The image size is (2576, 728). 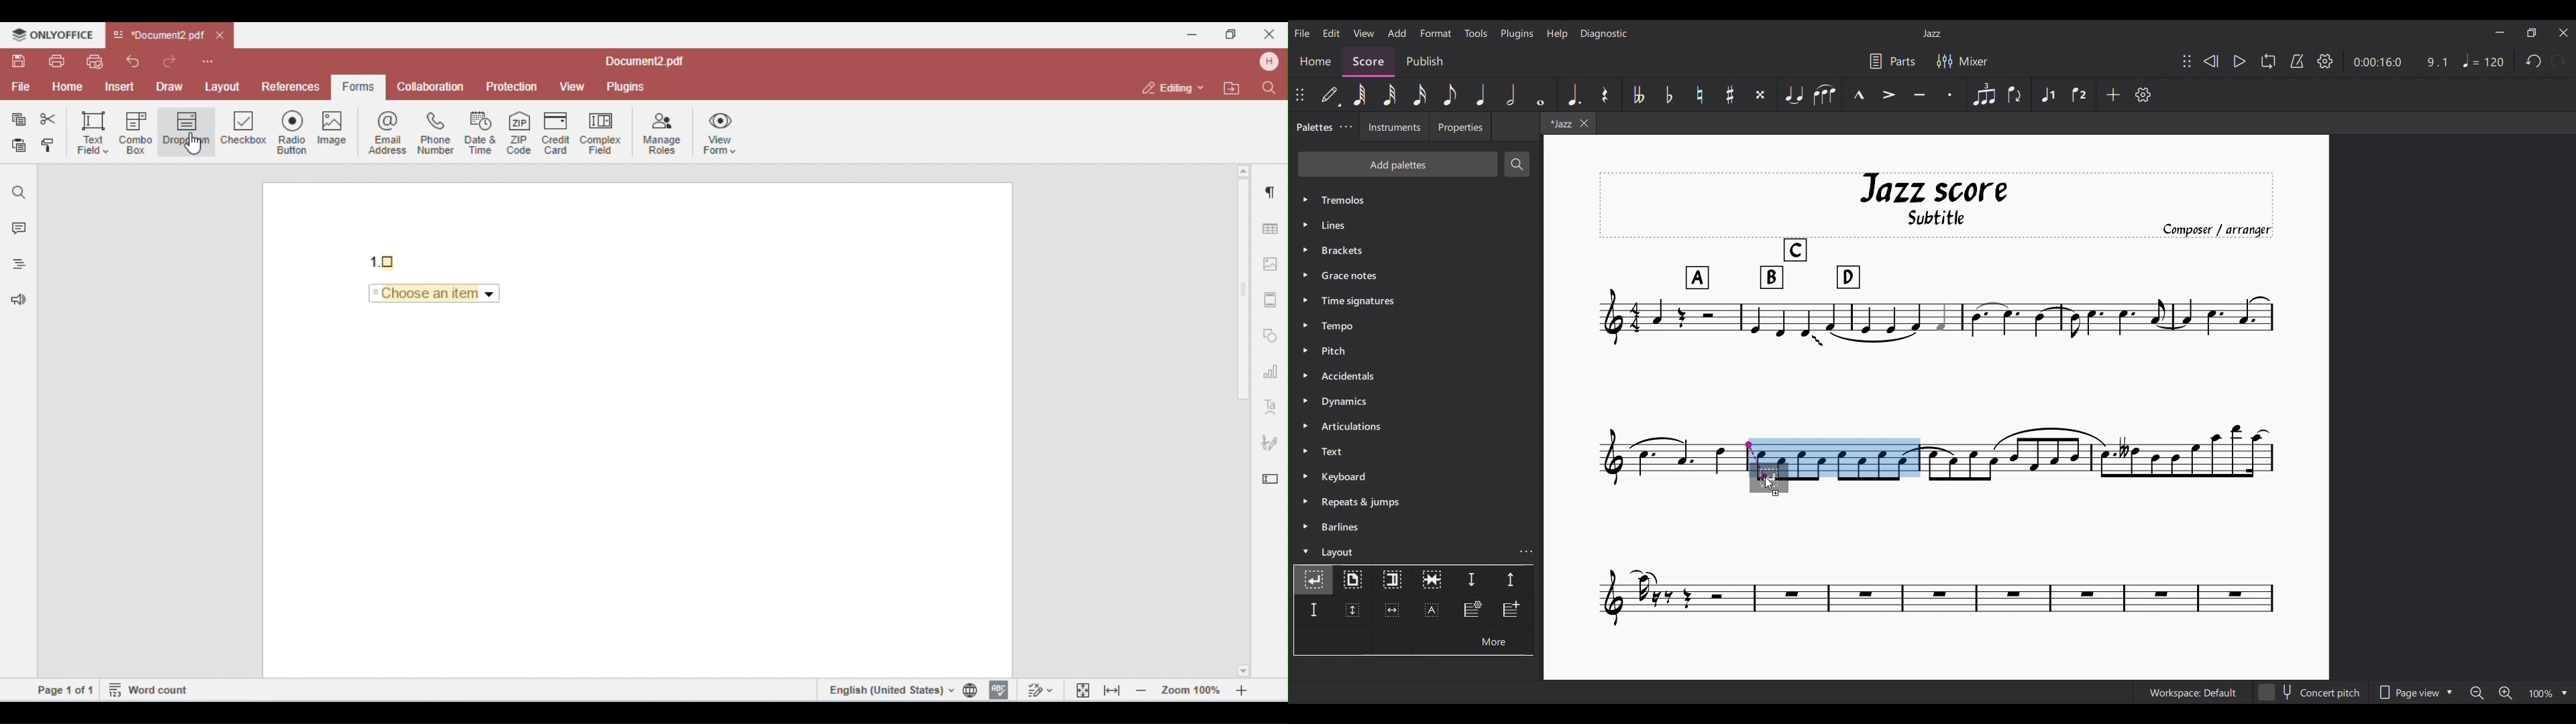 I want to click on Indicates addition, so click(x=1776, y=493).